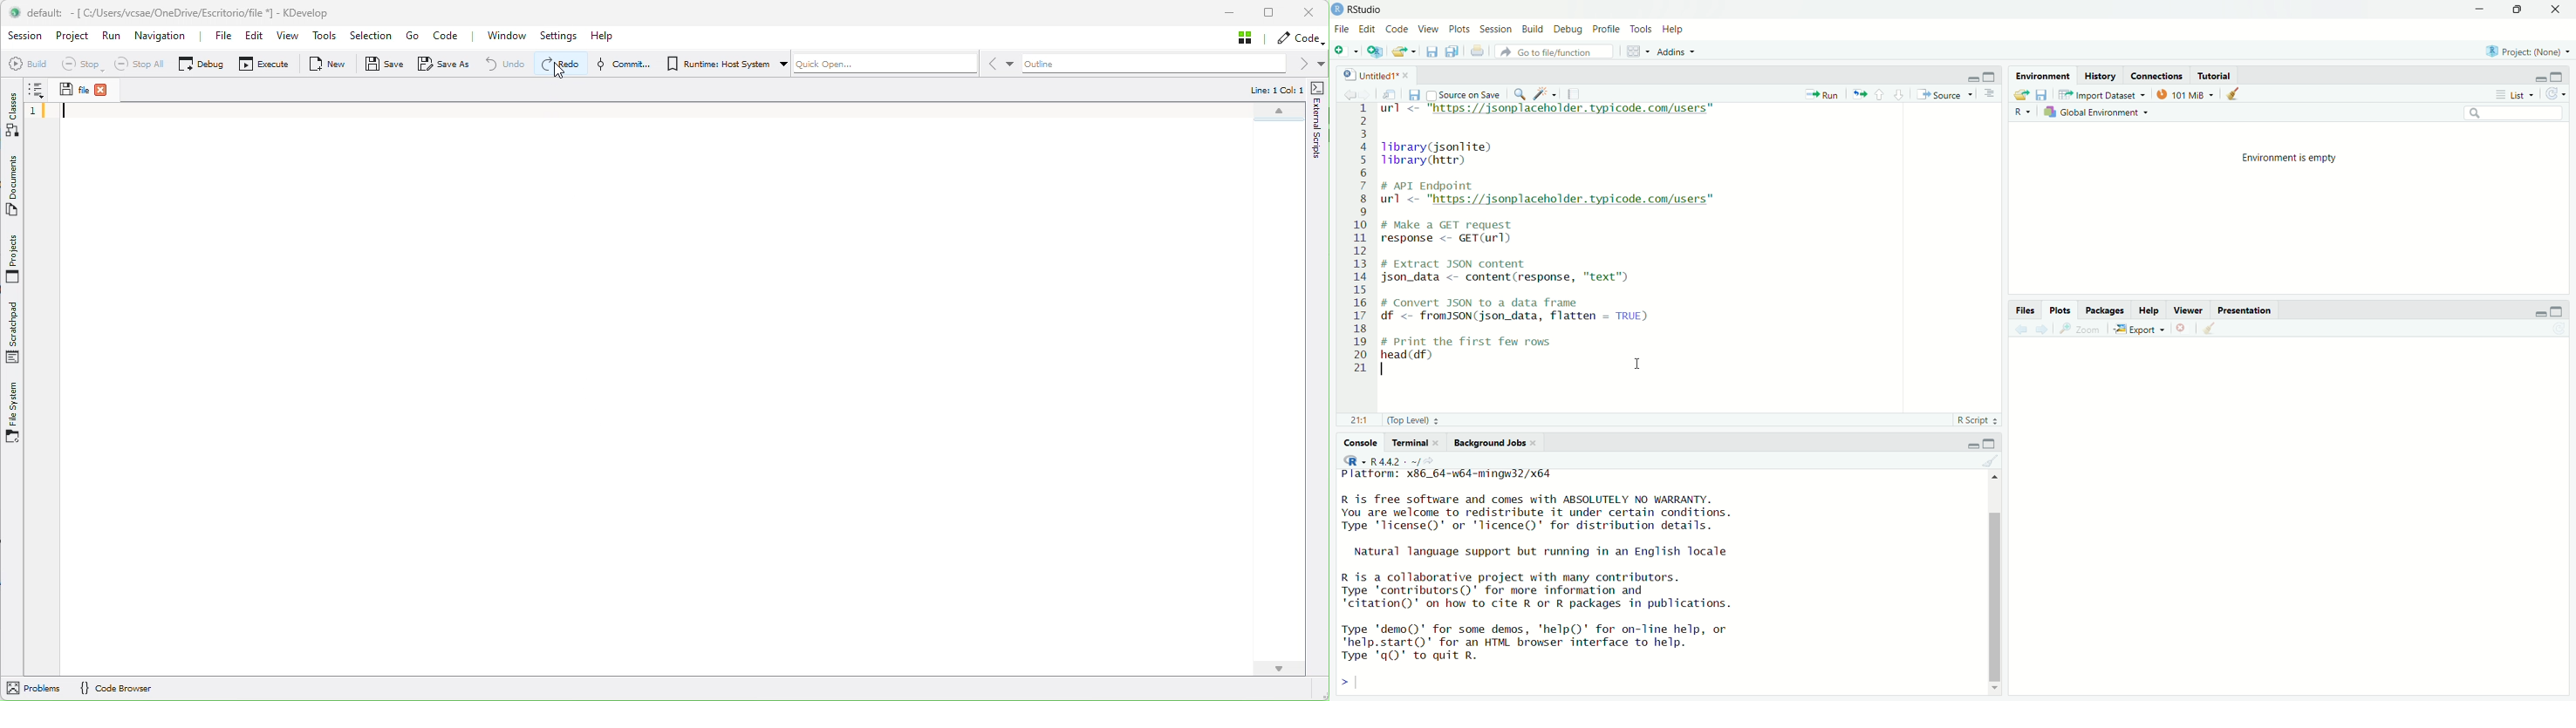  What do you see at coordinates (1639, 51) in the screenshot?
I see `Workplace panes` at bounding box center [1639, 51].